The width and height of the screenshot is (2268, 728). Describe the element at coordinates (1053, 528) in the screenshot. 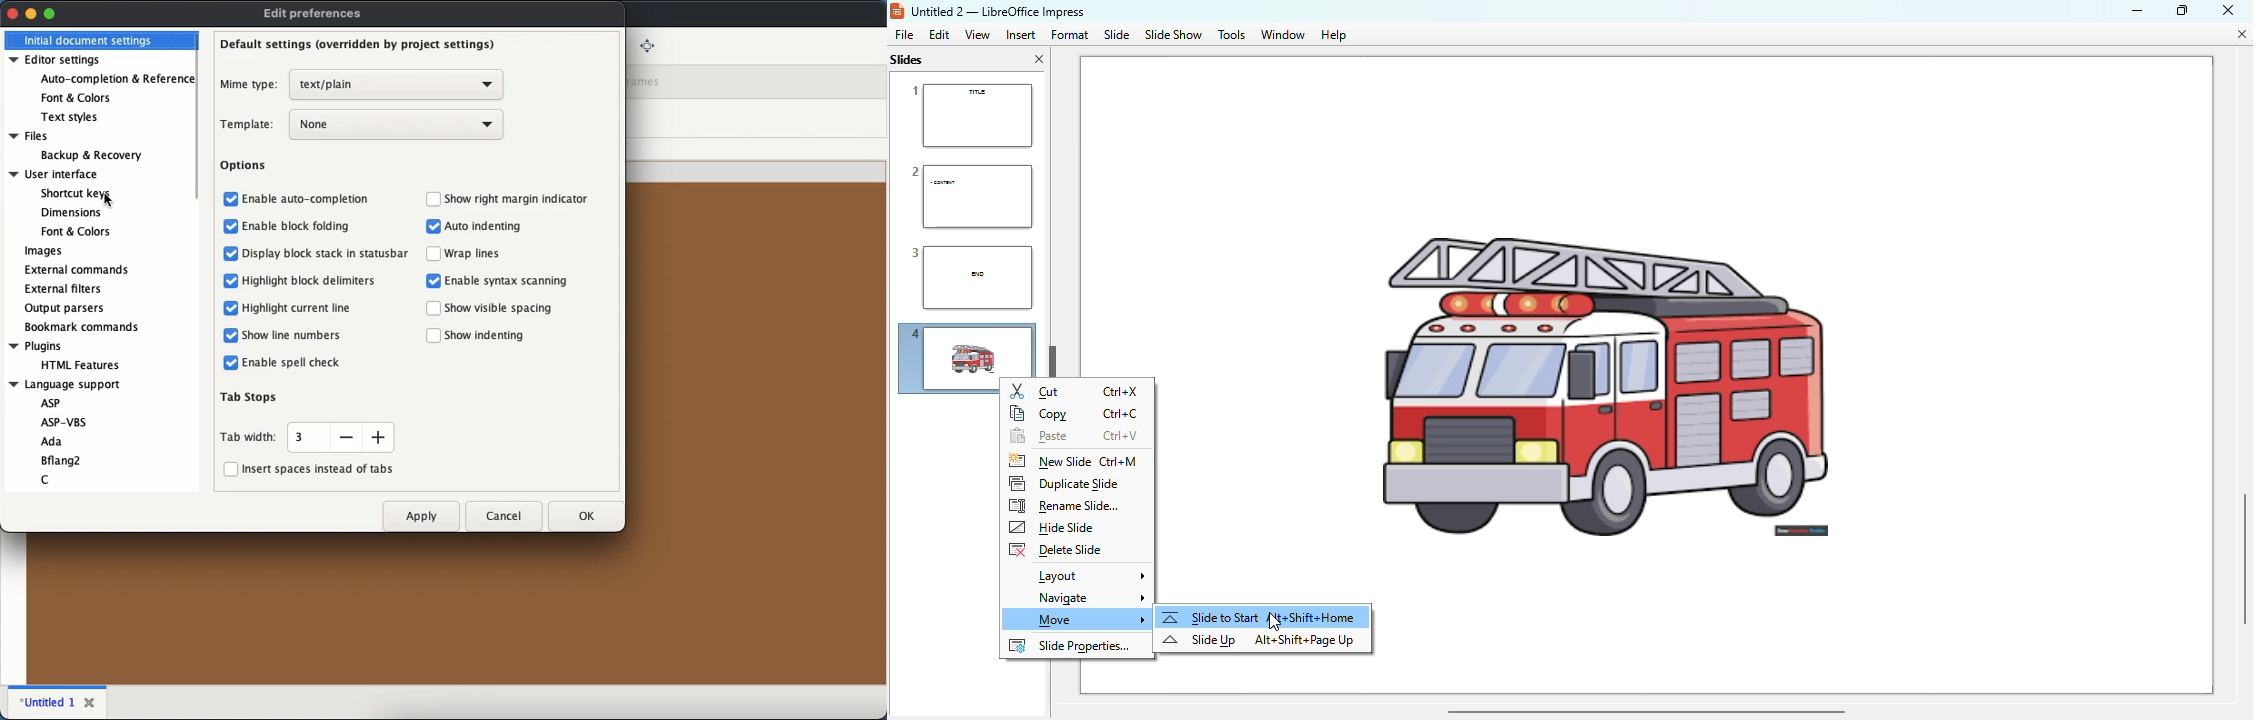

I see `hide slide` at that location.